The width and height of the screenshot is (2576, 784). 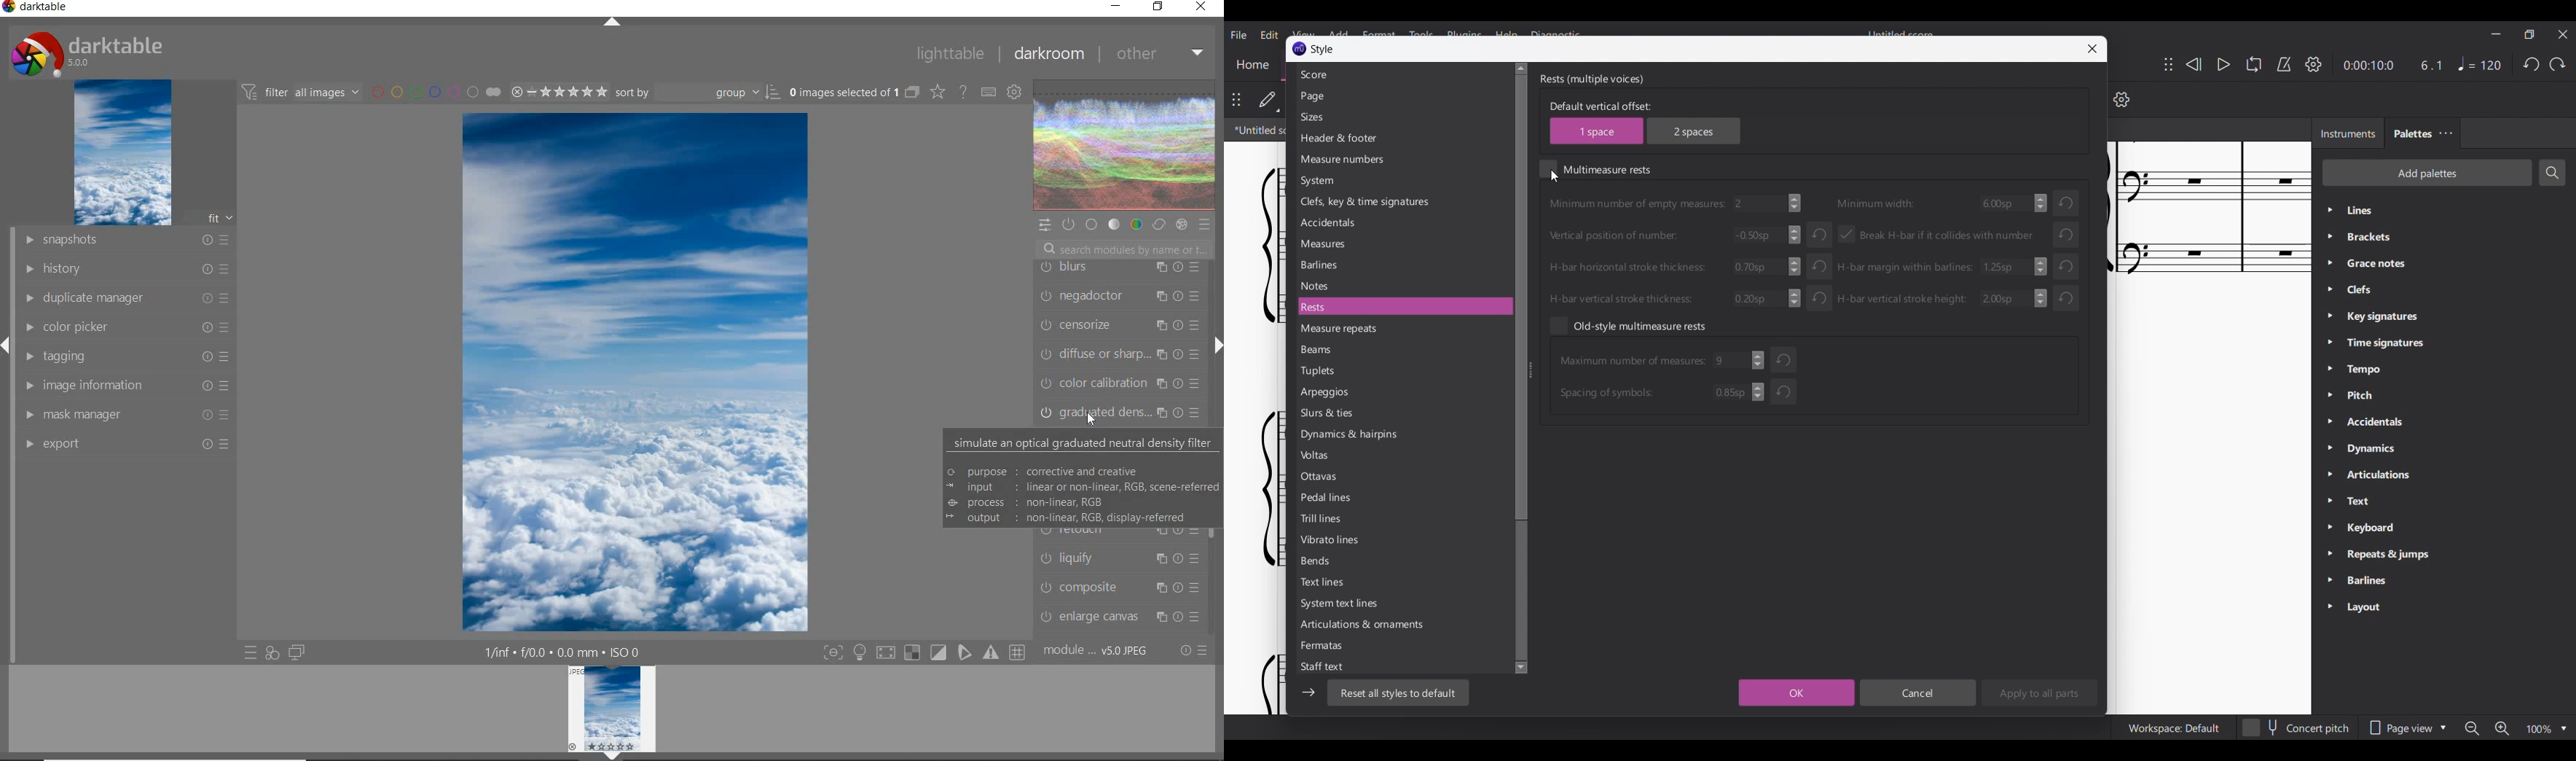 What do you see at coordinates (1044, 223) in the screenshot?
I see `QUICK ACCESS PANEL` at bounding box center [1044, 223].